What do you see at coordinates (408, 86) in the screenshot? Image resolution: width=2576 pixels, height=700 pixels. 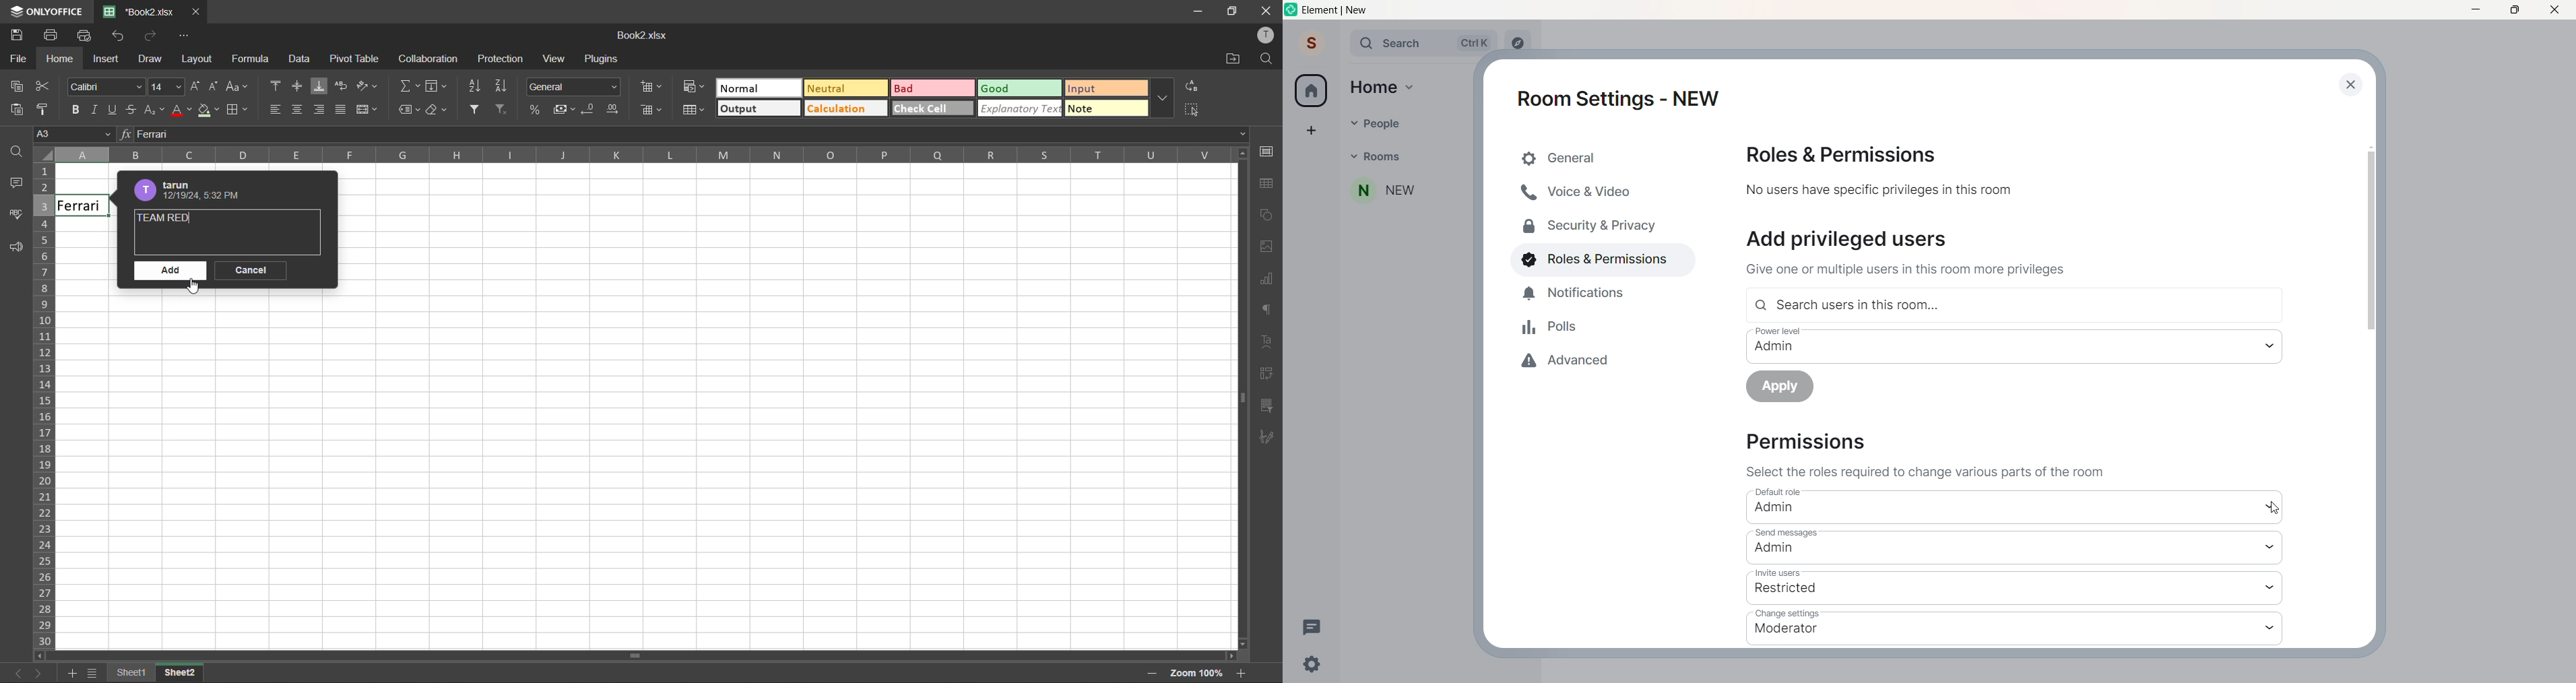 I see `summation` at bounding box center [408, 86].